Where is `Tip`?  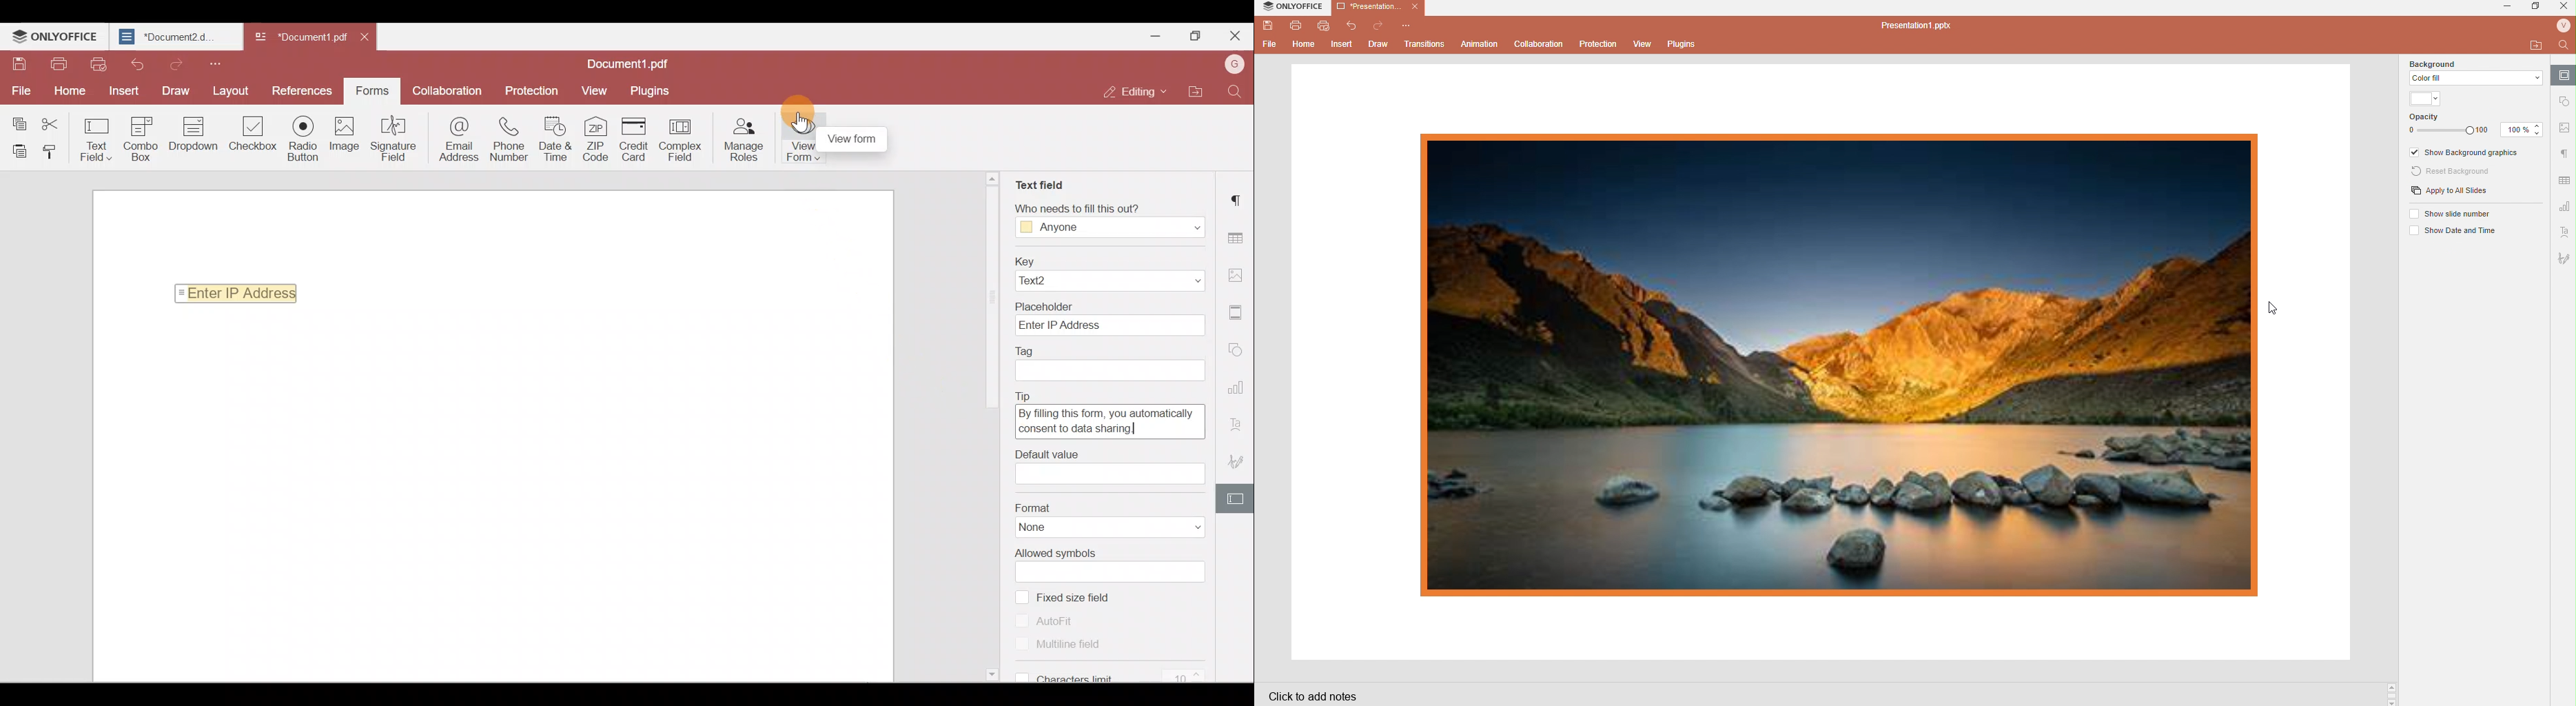 Tip is located at coordinates (1028, 392).